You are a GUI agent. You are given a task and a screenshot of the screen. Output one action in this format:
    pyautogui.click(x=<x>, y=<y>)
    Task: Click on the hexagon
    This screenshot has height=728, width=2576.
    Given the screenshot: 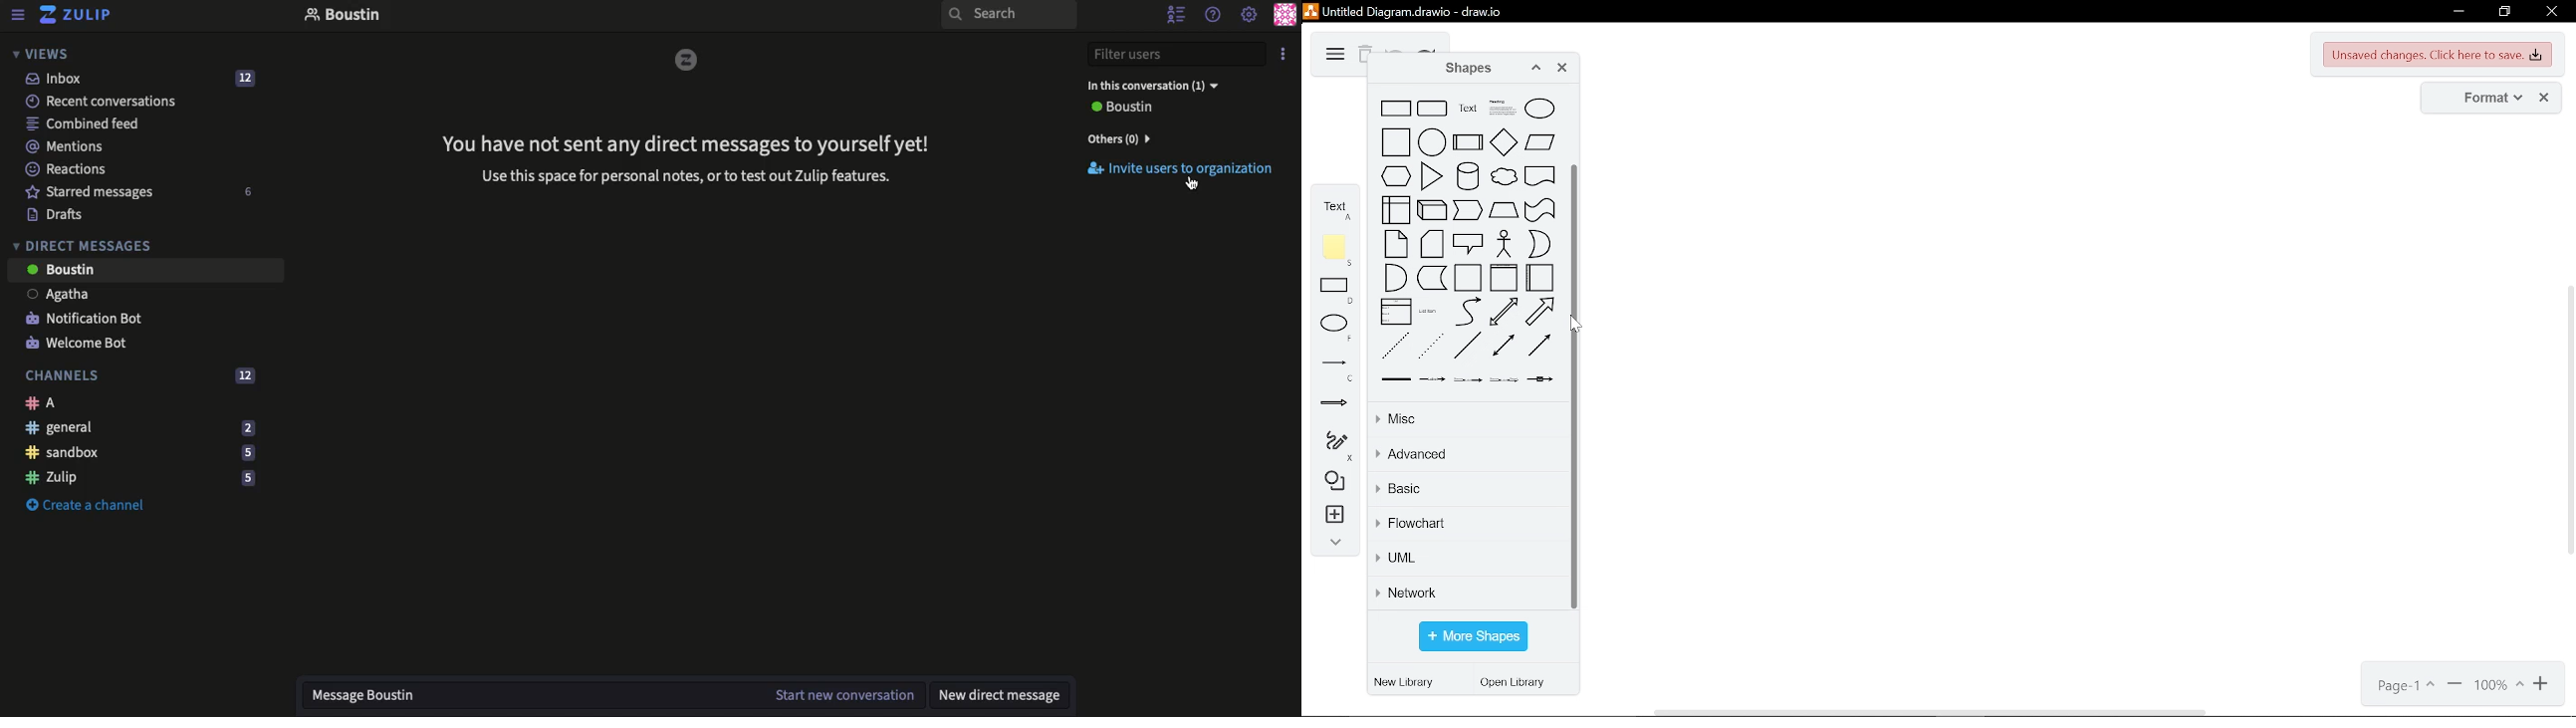 What is the action you would take?
    pyautogui.click(x=1396, y=175)
    